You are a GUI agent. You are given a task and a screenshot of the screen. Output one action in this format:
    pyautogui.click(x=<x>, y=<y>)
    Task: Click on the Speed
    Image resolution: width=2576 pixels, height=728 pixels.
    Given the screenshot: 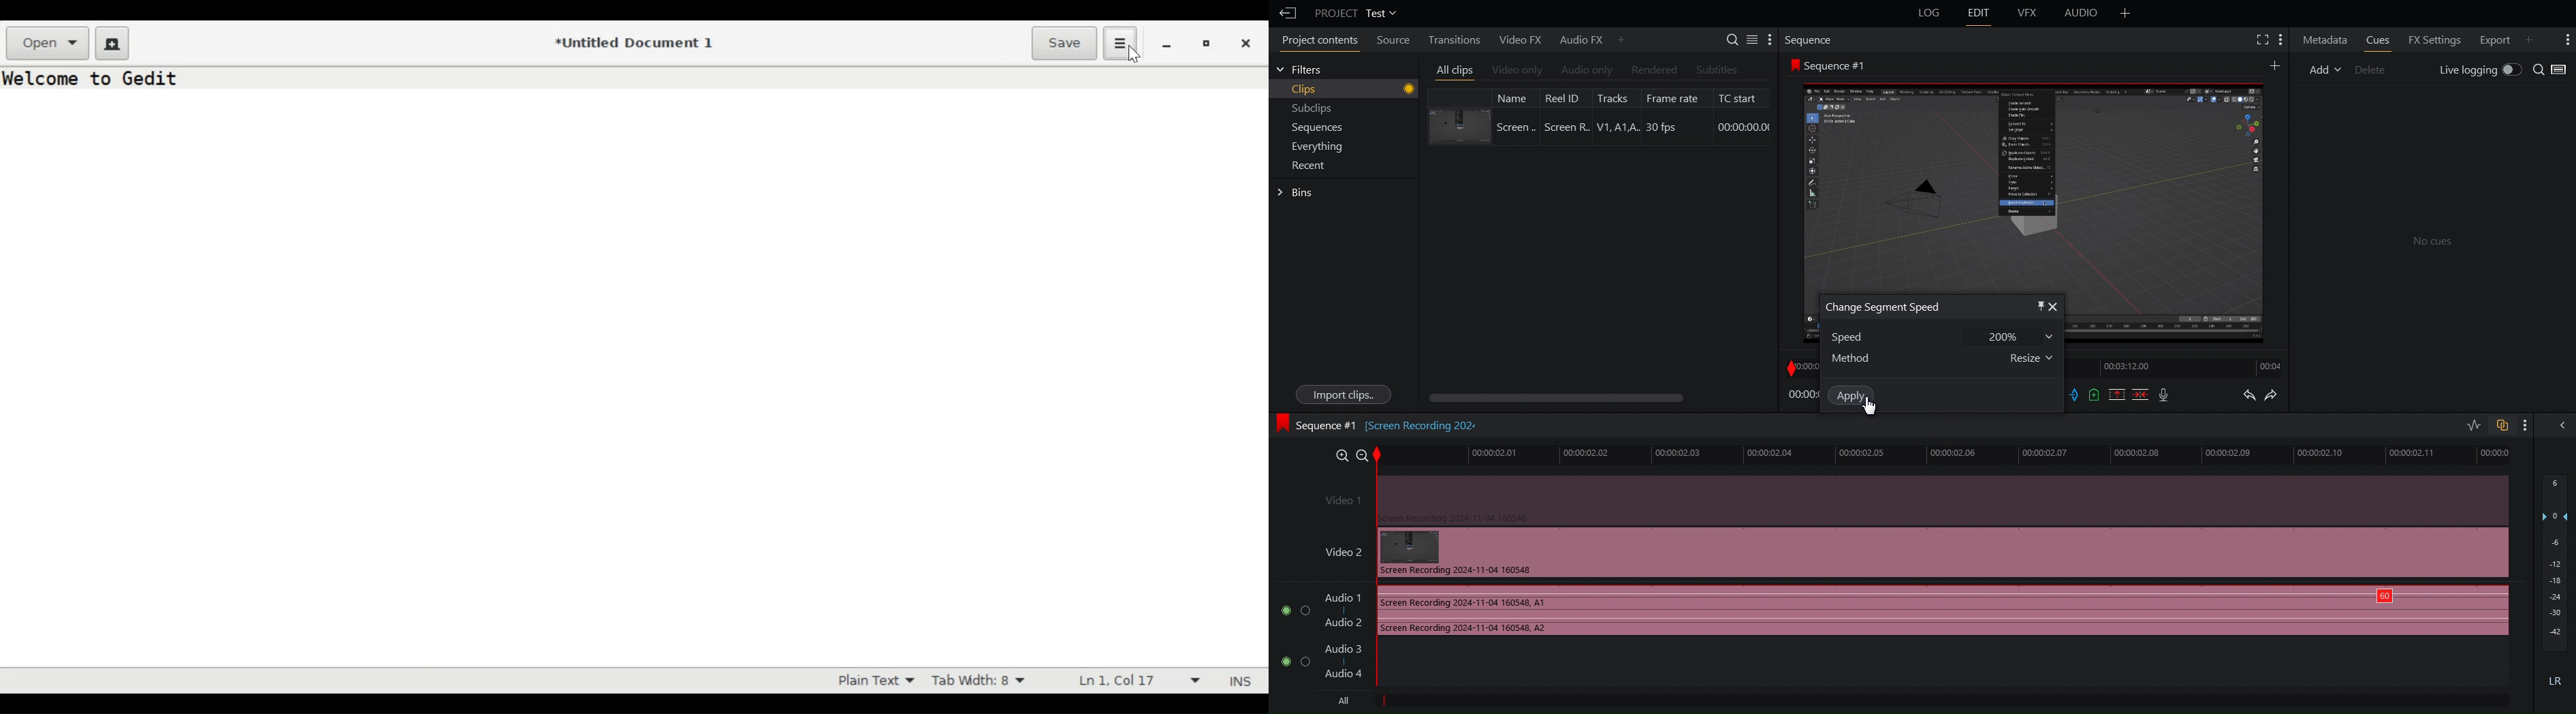 What is the action you would take?
    pyautogui.click(x=1938, y=336)
    